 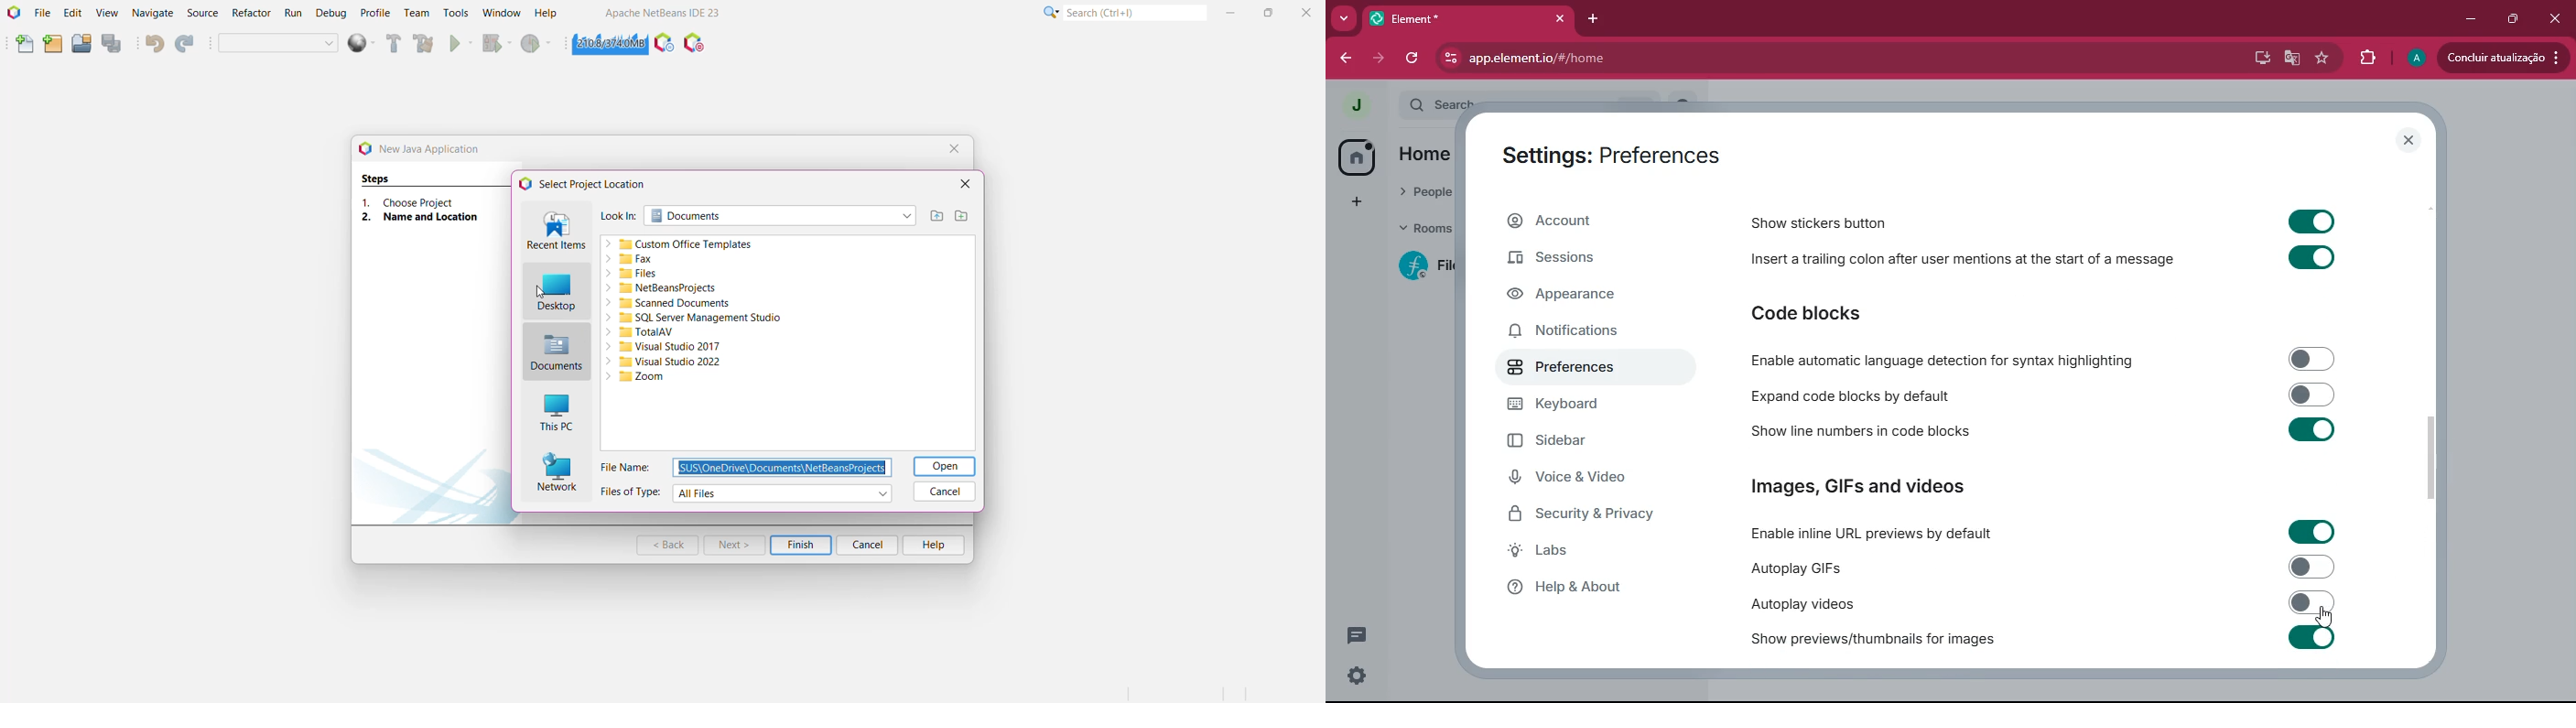 What do you see at coordinates (1873, 640) in the screenshot?
I see `show` at bounding box center [1873, 640].